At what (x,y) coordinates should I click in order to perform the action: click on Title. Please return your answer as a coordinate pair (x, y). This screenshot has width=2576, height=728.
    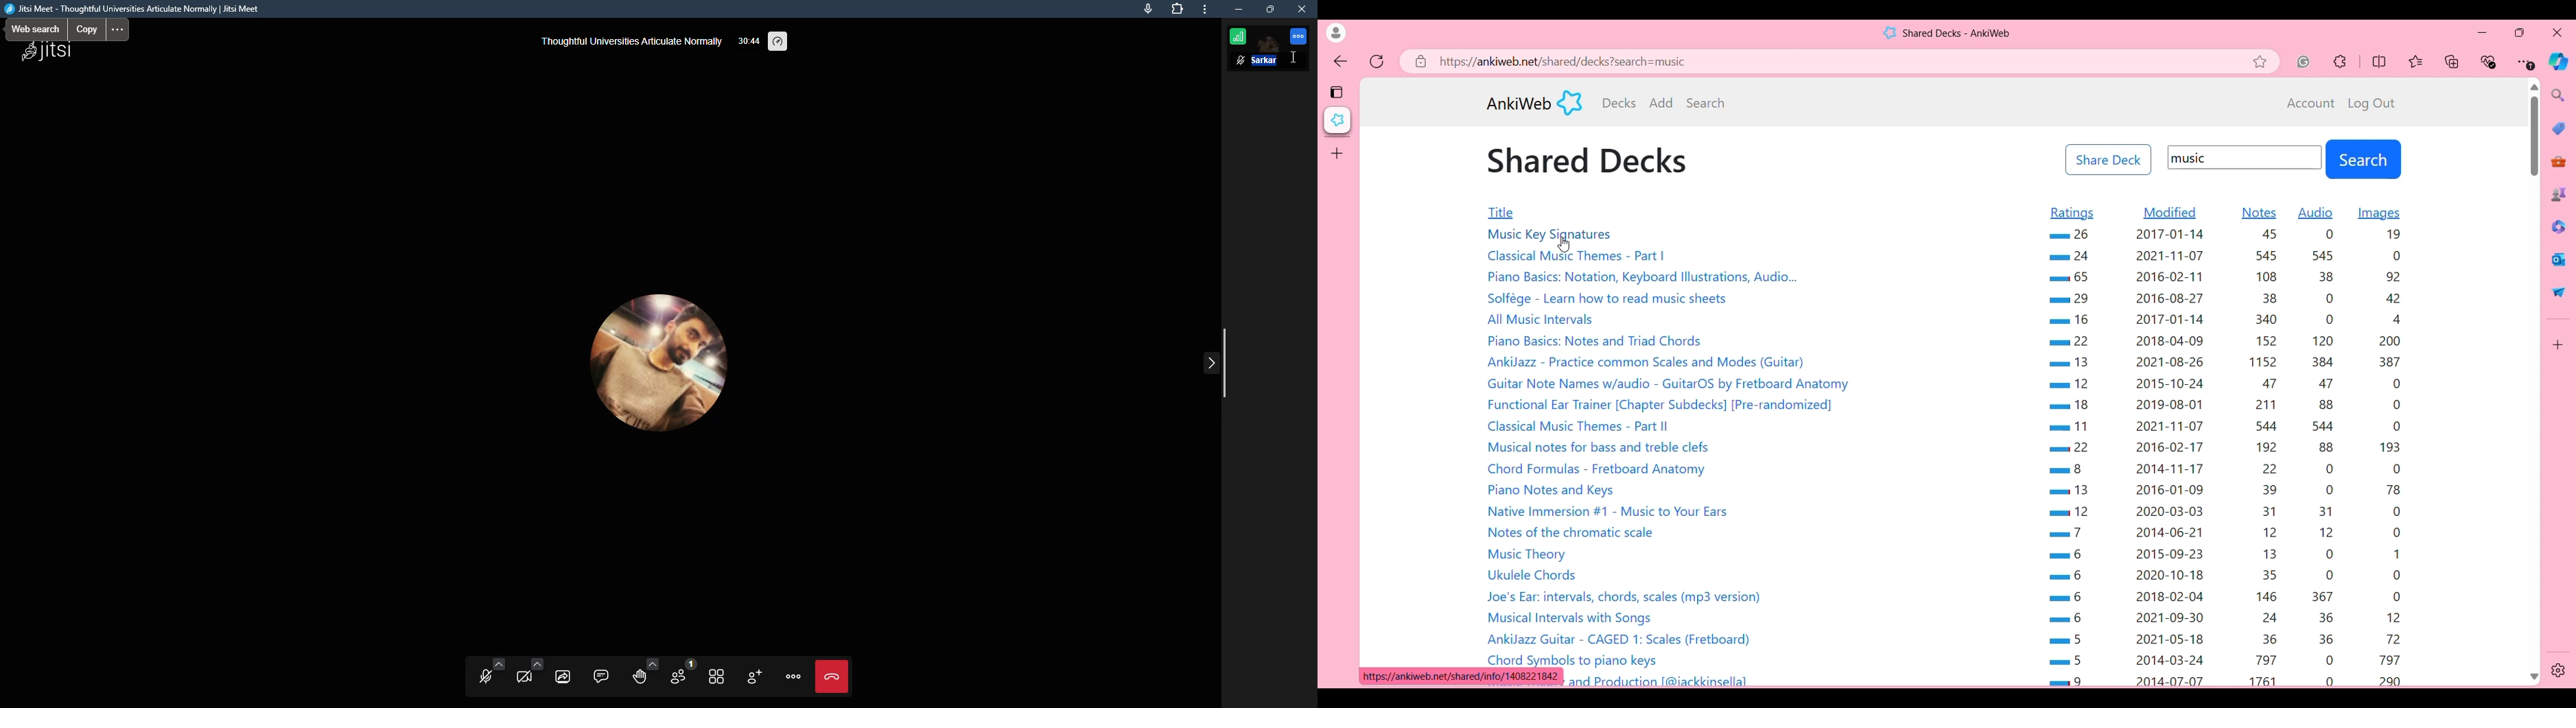
    Looking at the image, I should click on (1526, 212).